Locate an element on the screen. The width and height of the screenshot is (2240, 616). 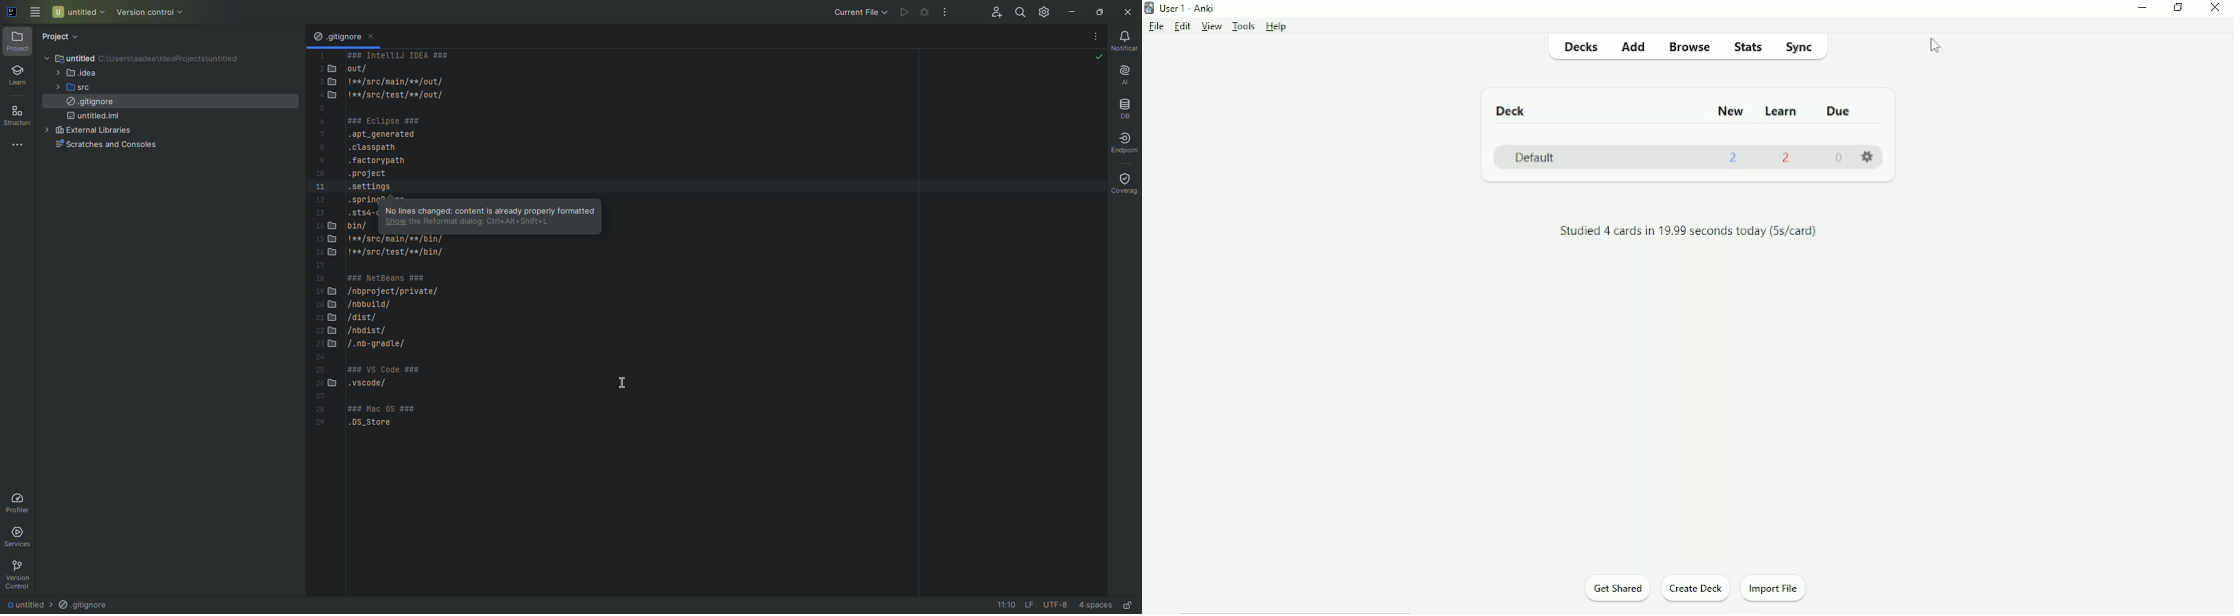
File is located at coordinates (1156, 27).